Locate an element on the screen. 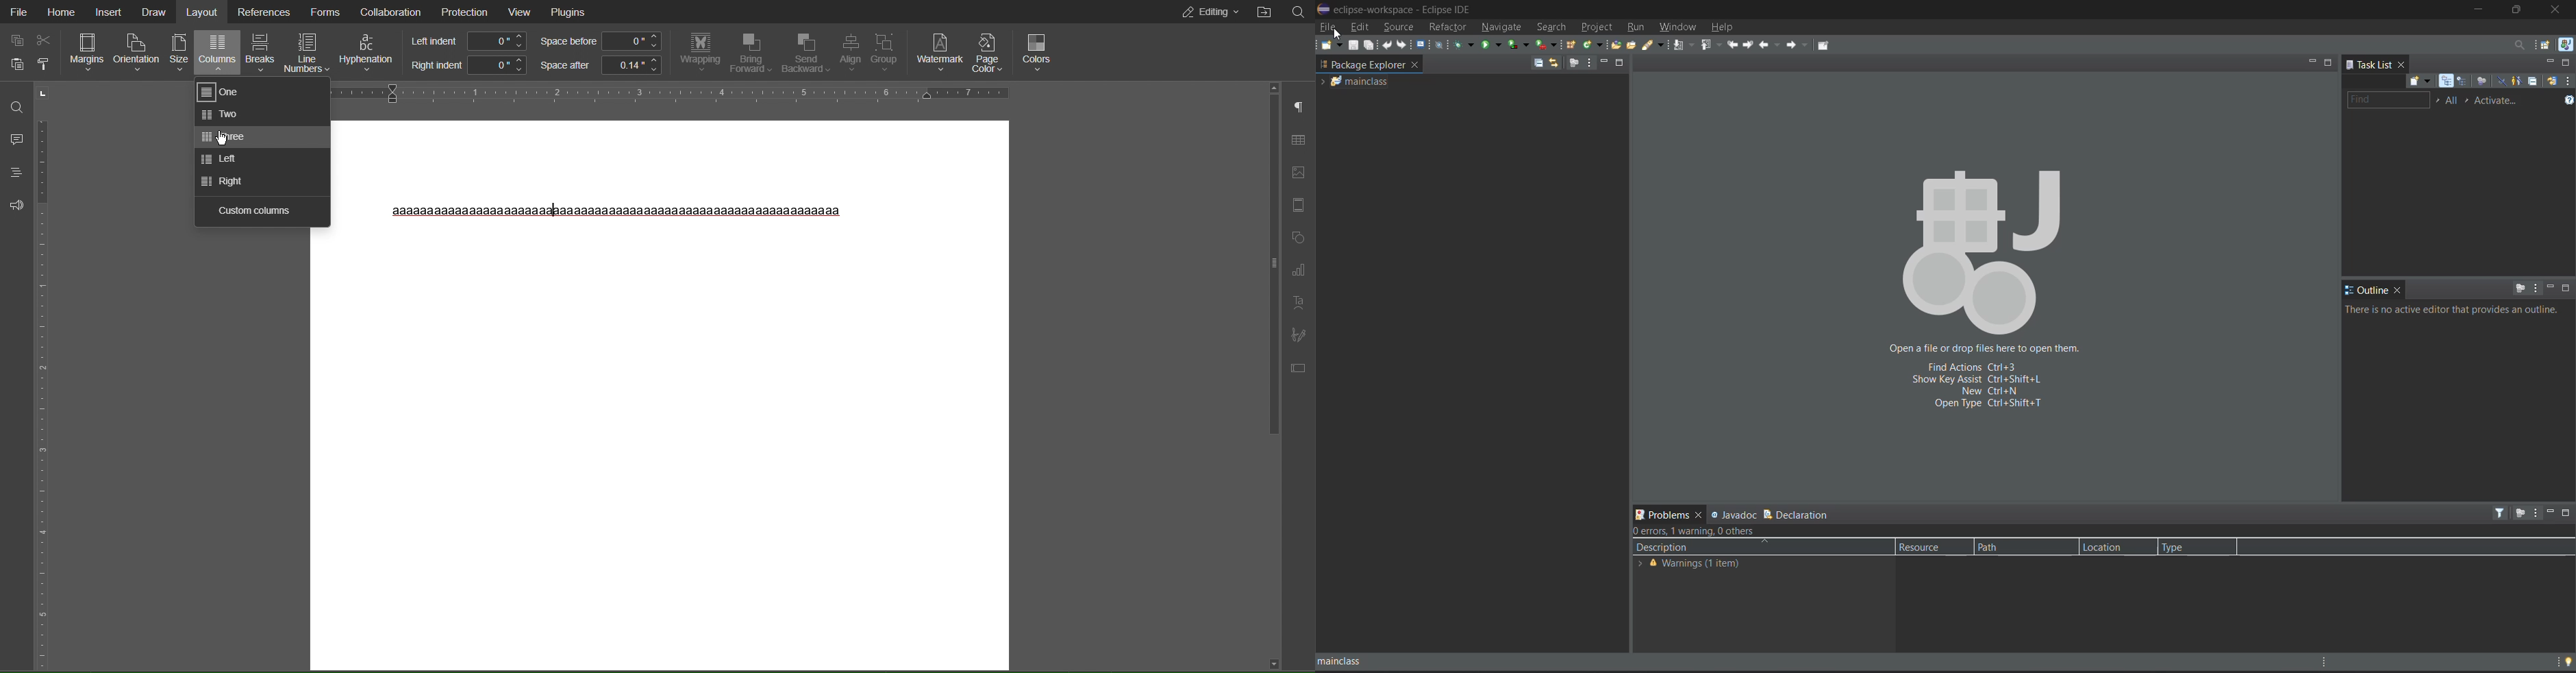 Image resolution: width=2576 pixels, height=700 pixels. save is located at coordinates (1353, 45).